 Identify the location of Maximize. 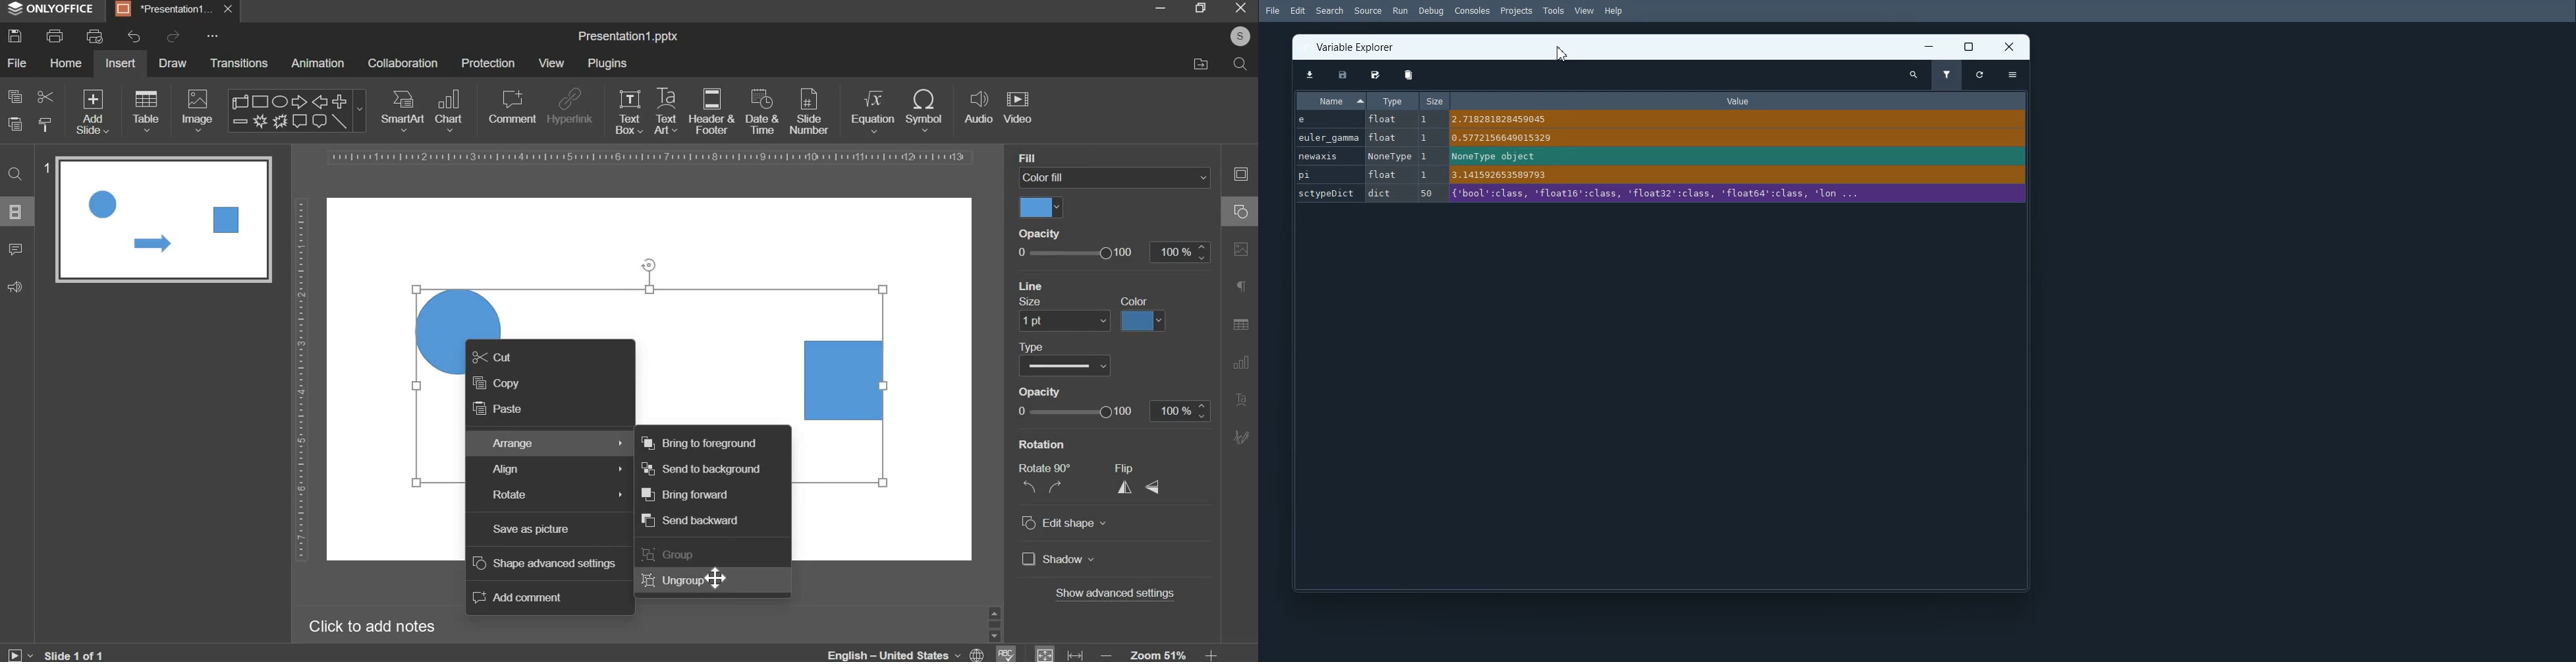
(1971, 47).